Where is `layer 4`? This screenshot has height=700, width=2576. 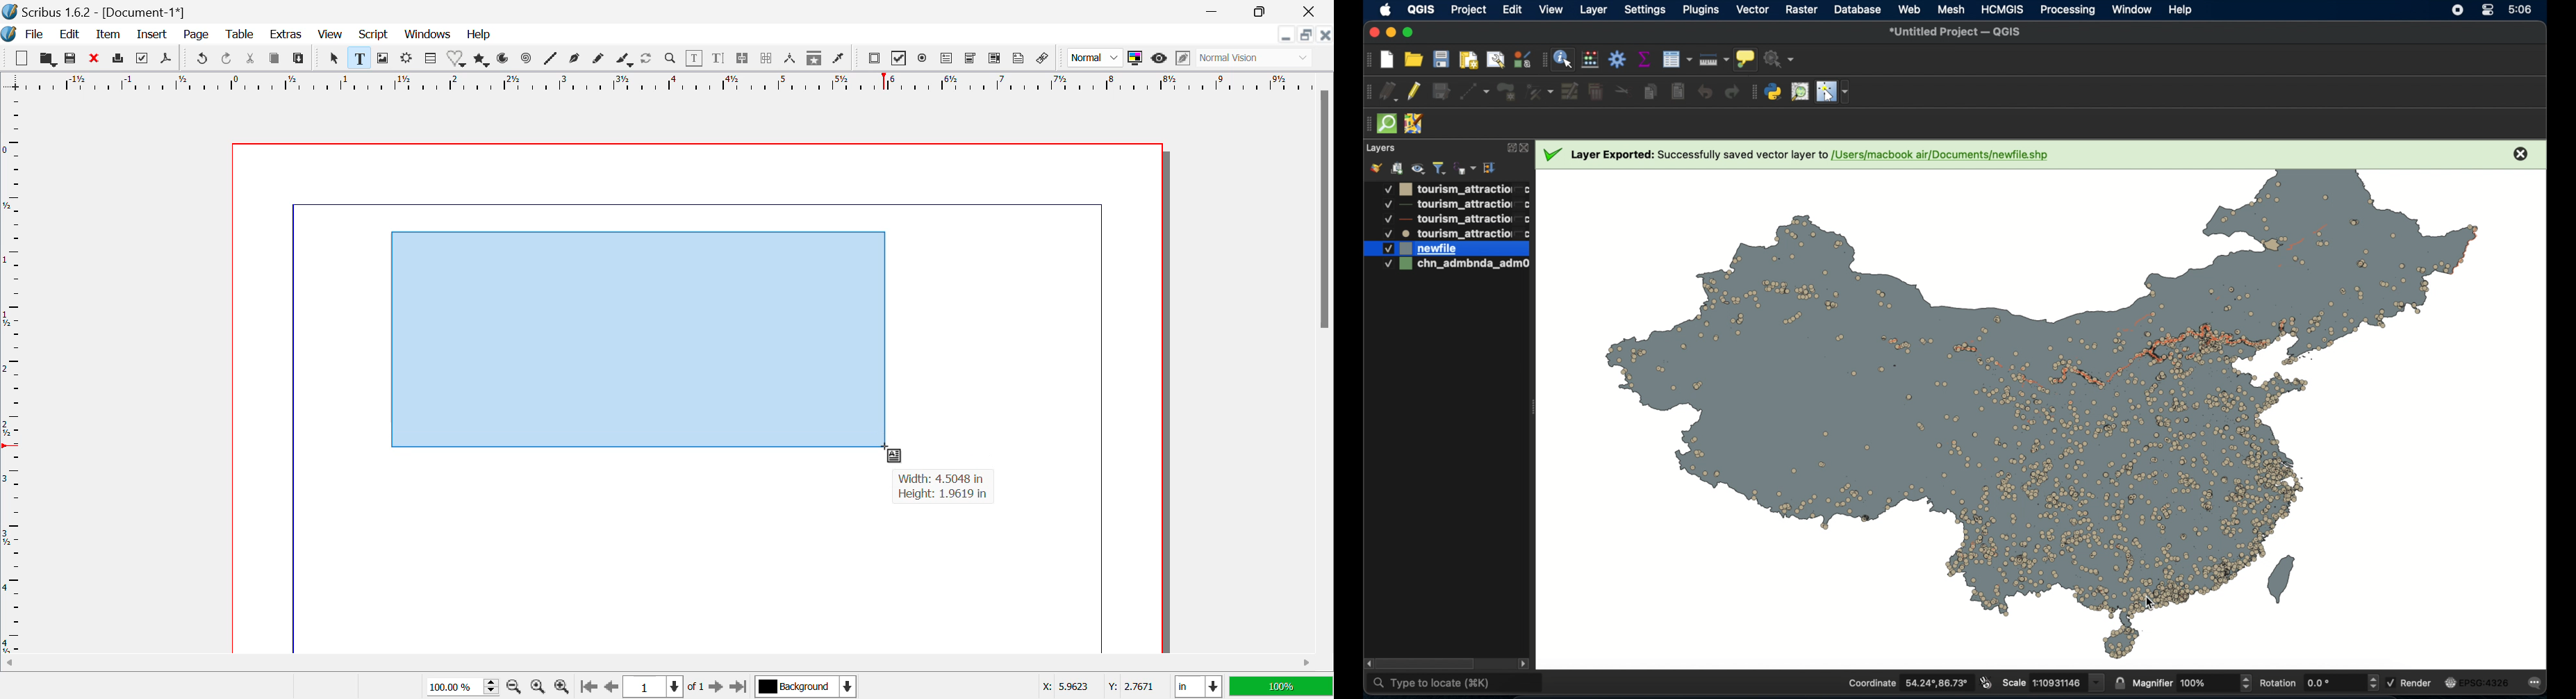
layer 4 is located at coordinates (1448, 234).